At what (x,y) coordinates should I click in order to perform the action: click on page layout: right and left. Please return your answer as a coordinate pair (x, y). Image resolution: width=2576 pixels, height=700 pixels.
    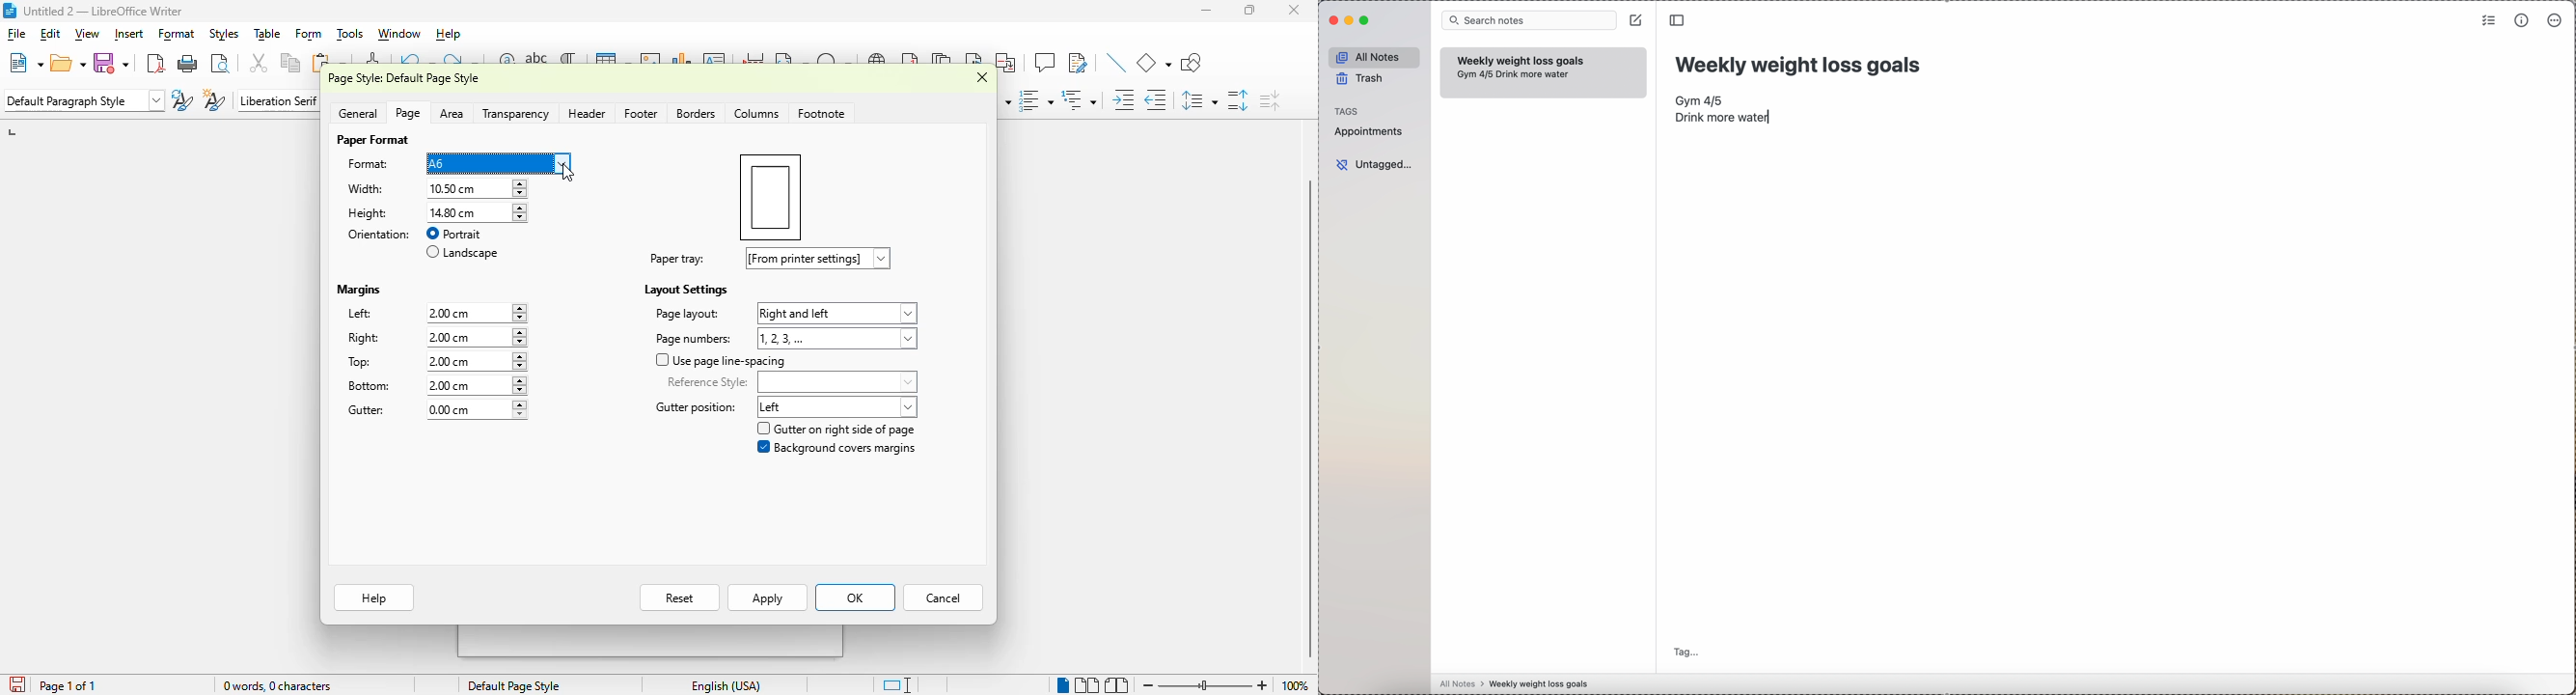
    Looking at the image, I should click on (783, 313).